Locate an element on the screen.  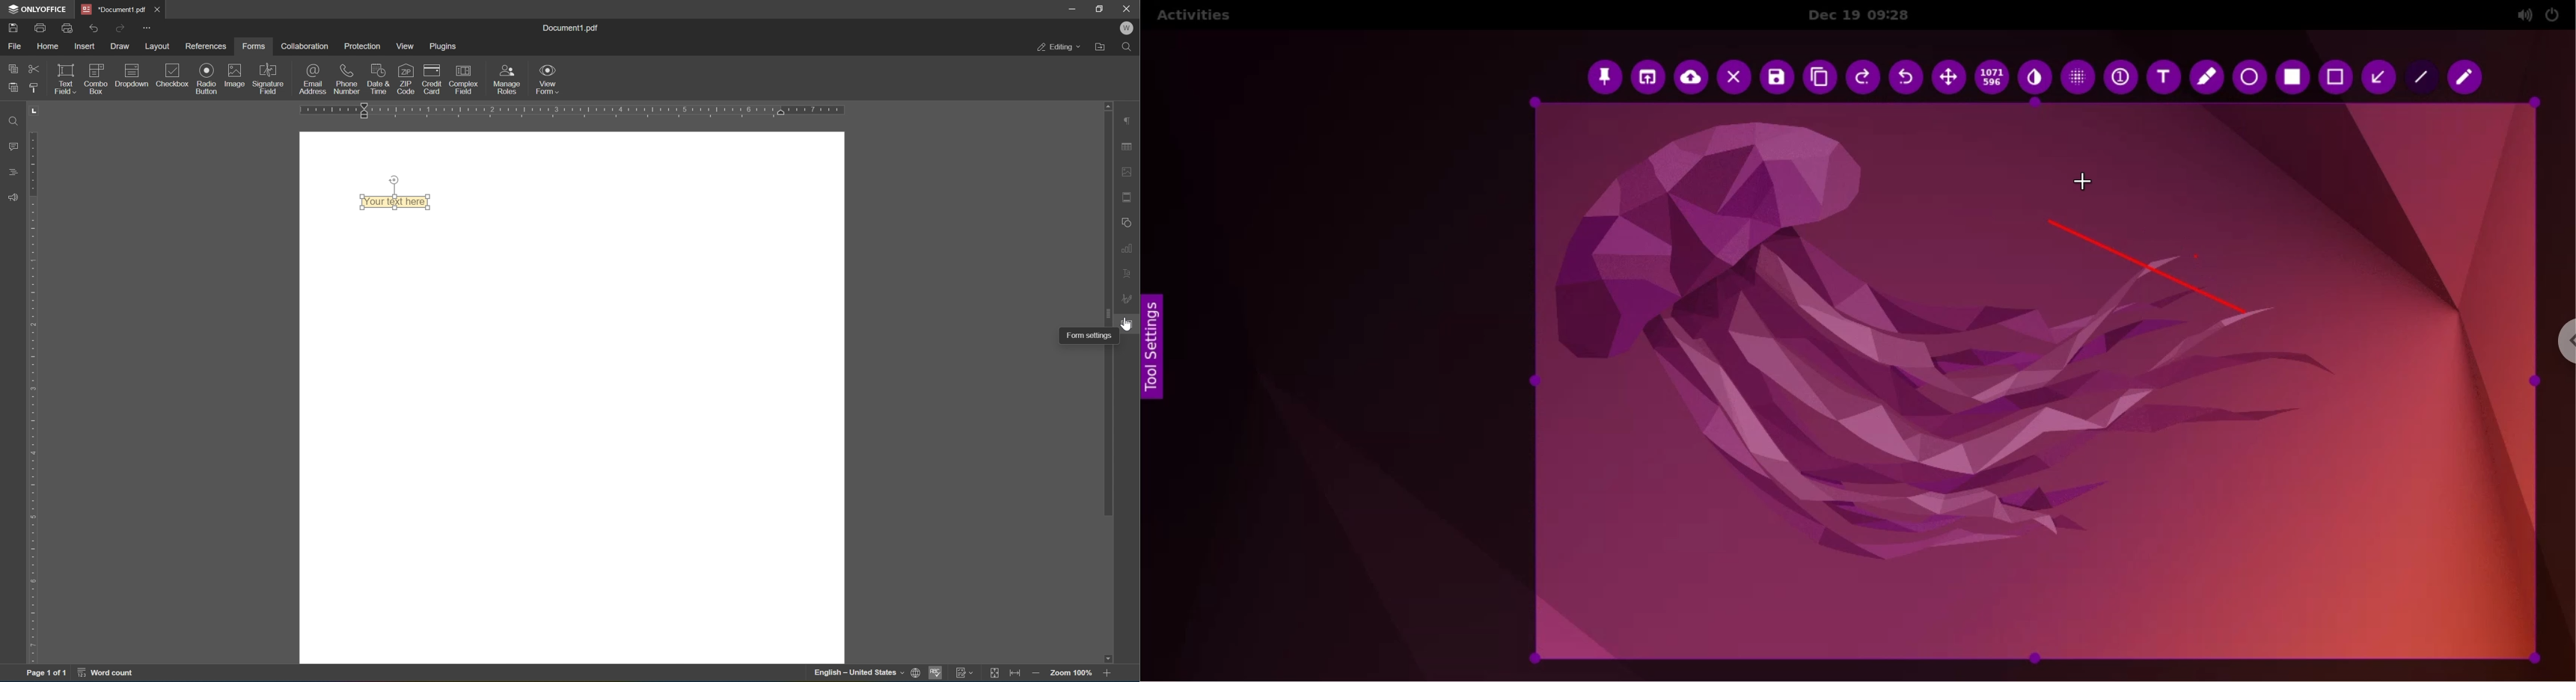
ruler is located at coordinates (567, 109).